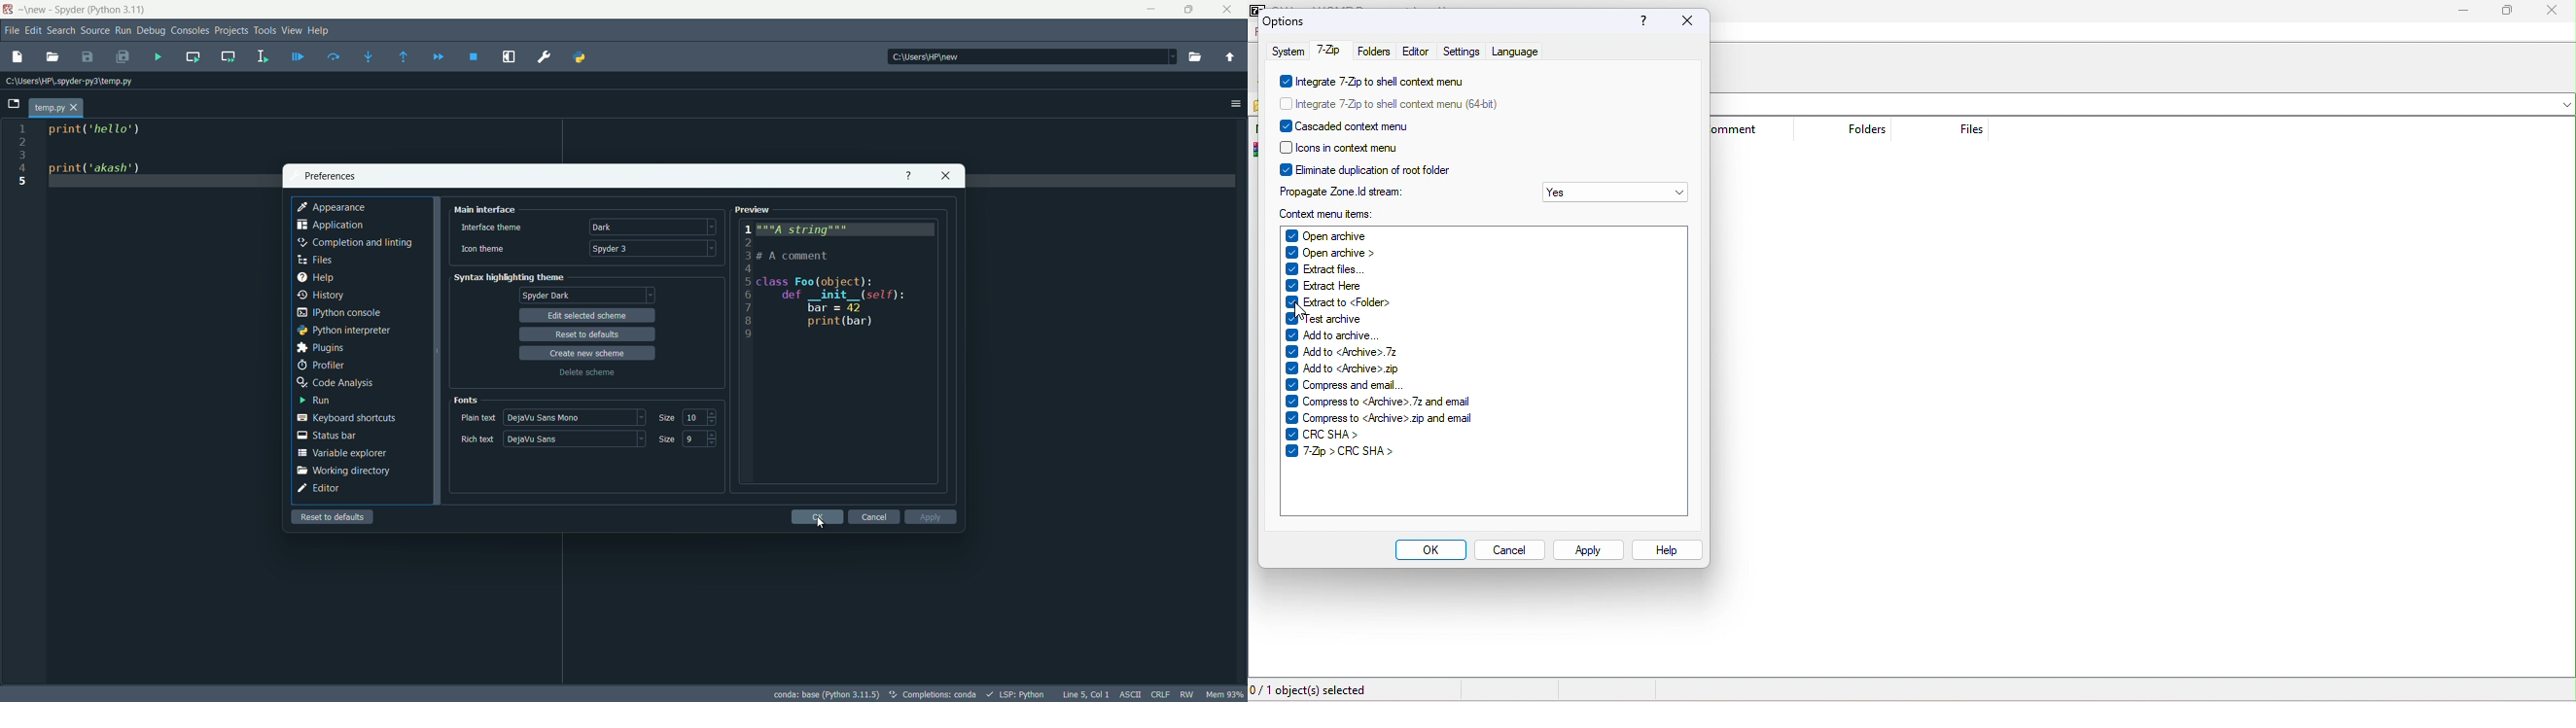 The height and width of the screenshot is (728, 2576). Describe the element at coordinates (477, 439) in the screenshot. I see `rich text` at that location.